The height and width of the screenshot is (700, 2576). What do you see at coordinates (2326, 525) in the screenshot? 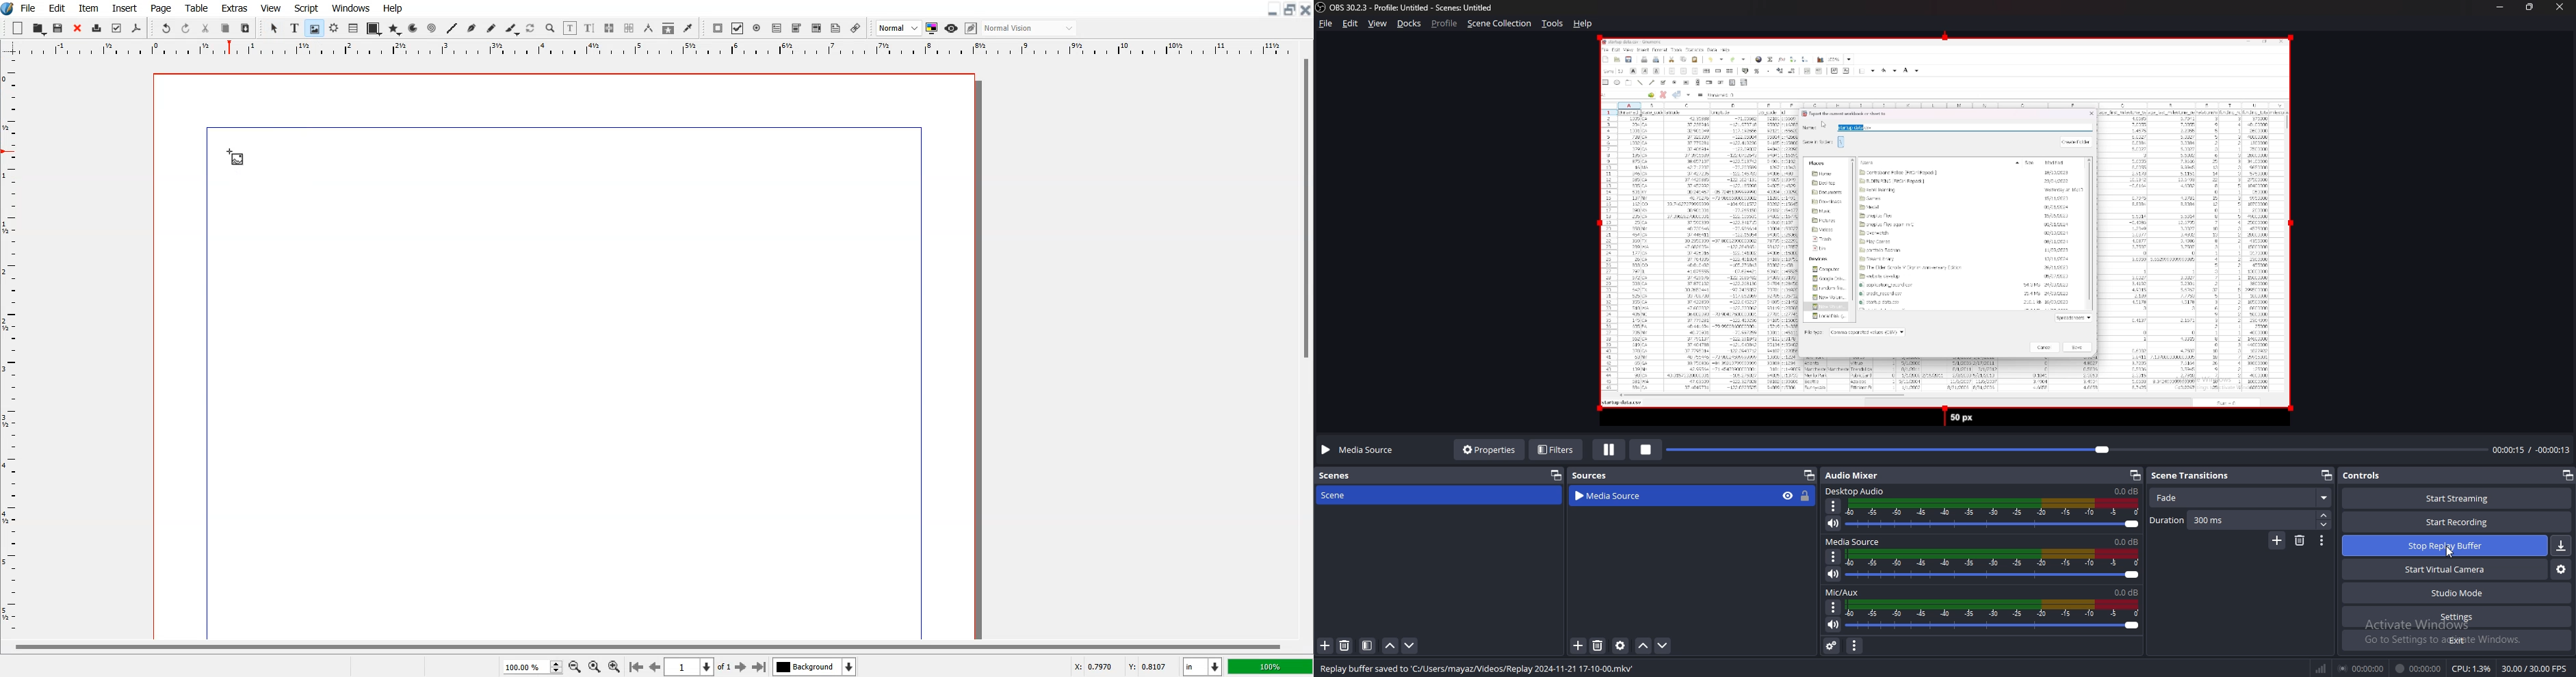
I see `decrease duration` at bounding box center [2326, 525].